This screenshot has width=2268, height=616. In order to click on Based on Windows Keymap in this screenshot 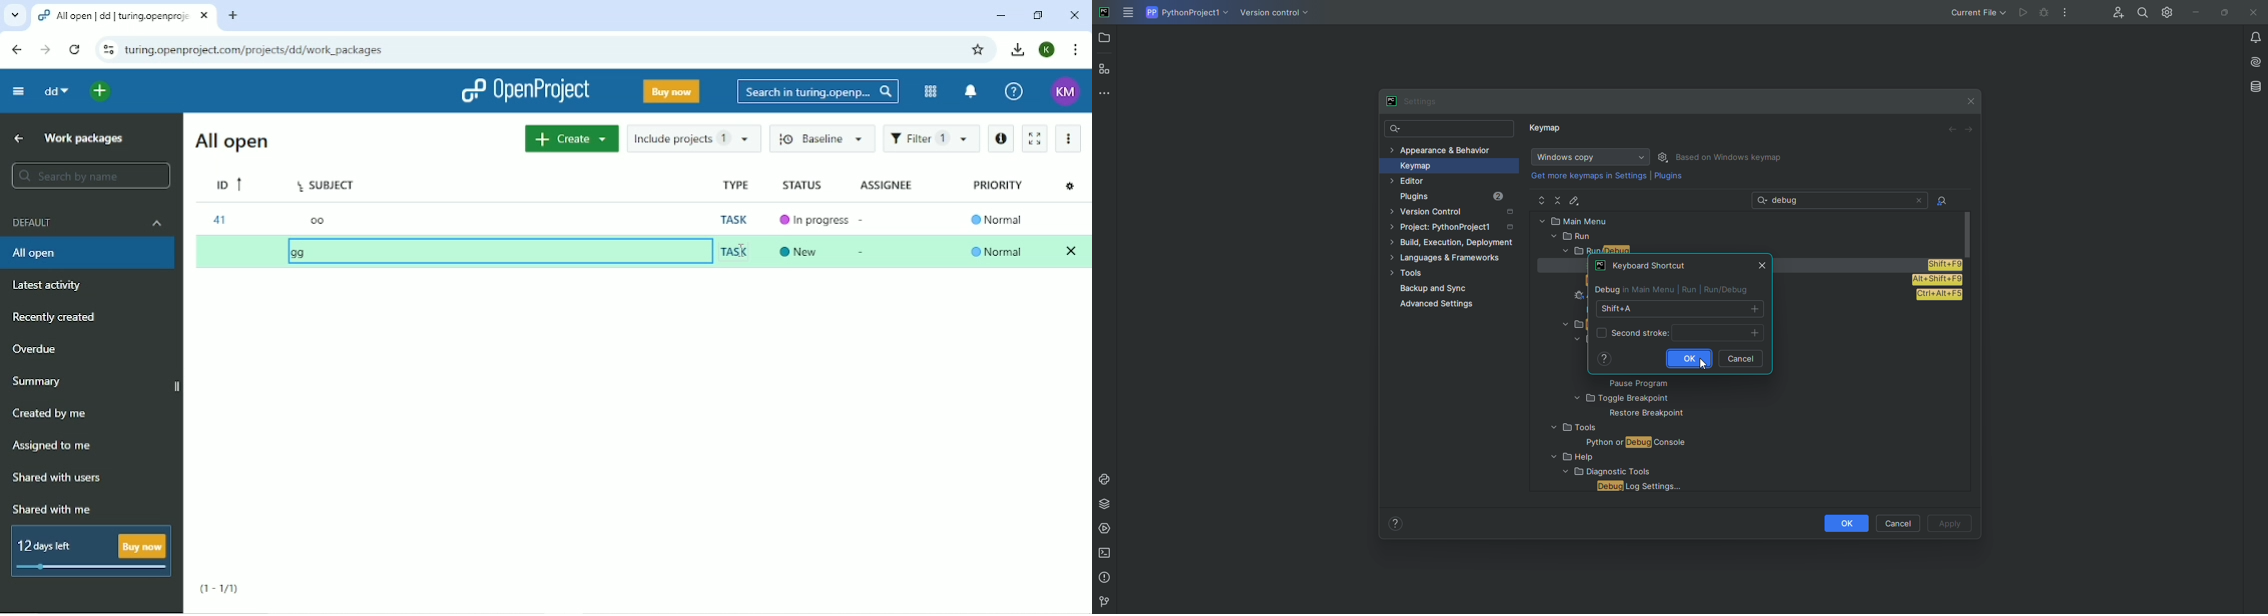, I will do `click(1732, 157)`.